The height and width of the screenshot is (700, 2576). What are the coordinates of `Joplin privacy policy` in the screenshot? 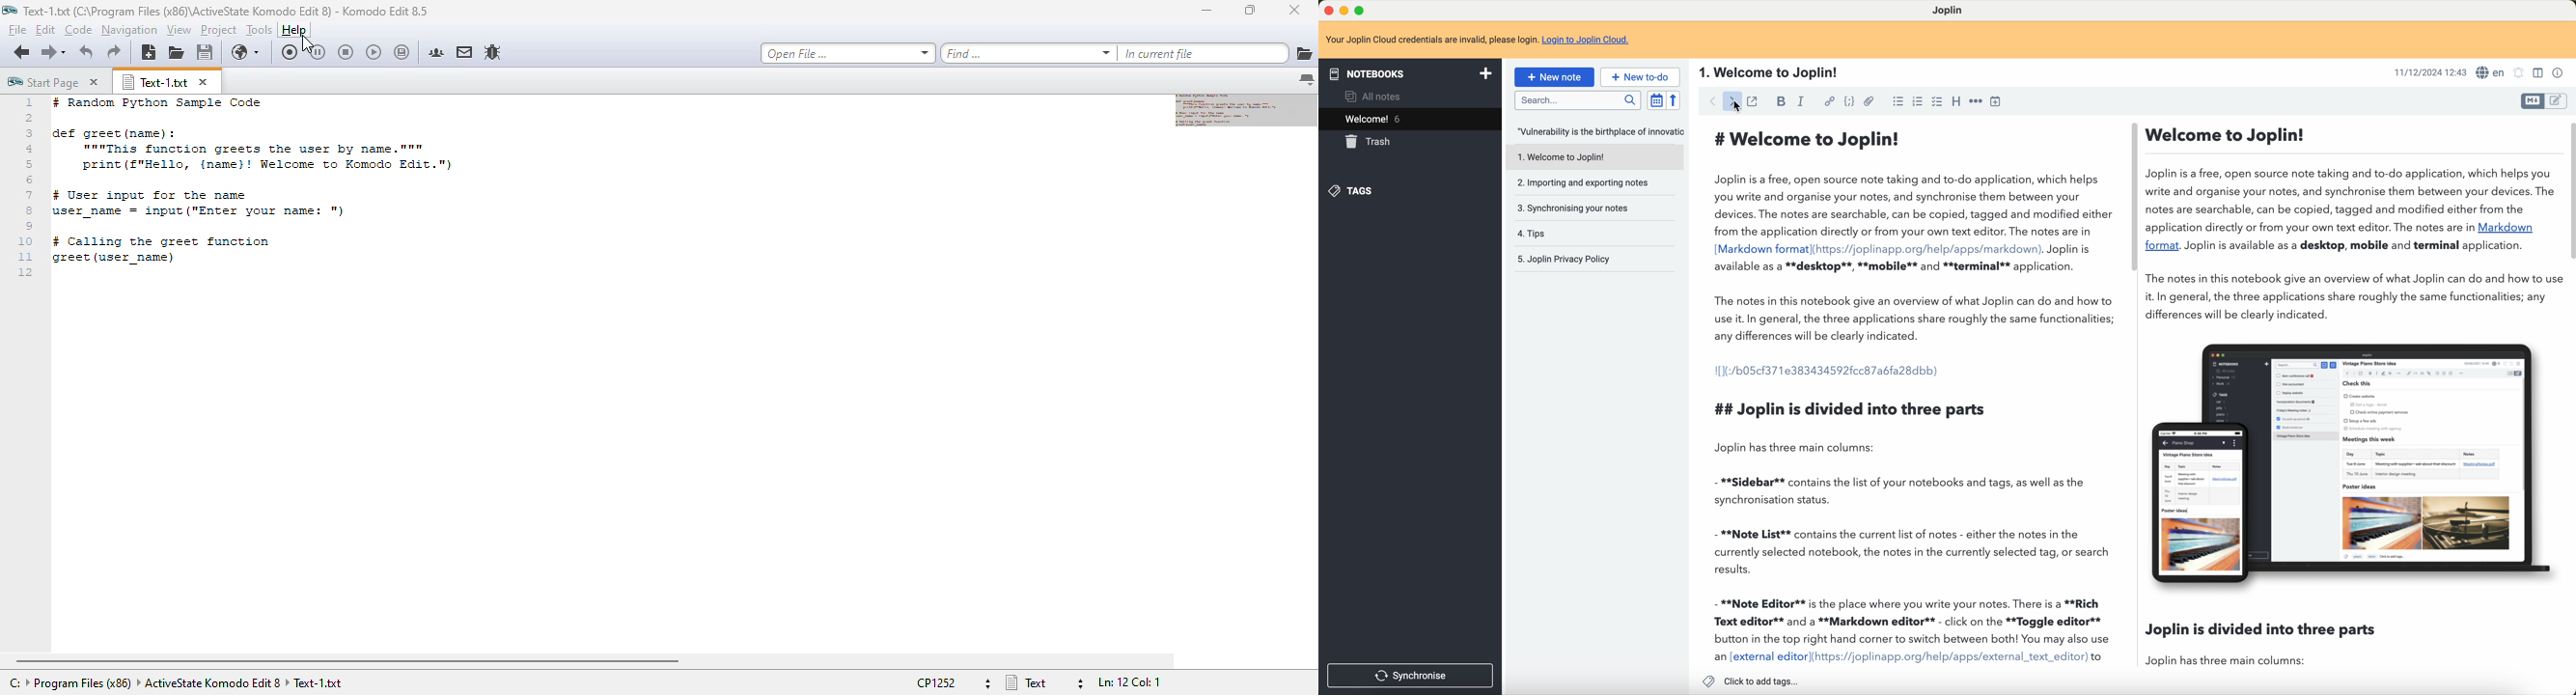 It's located at (1584, 260).